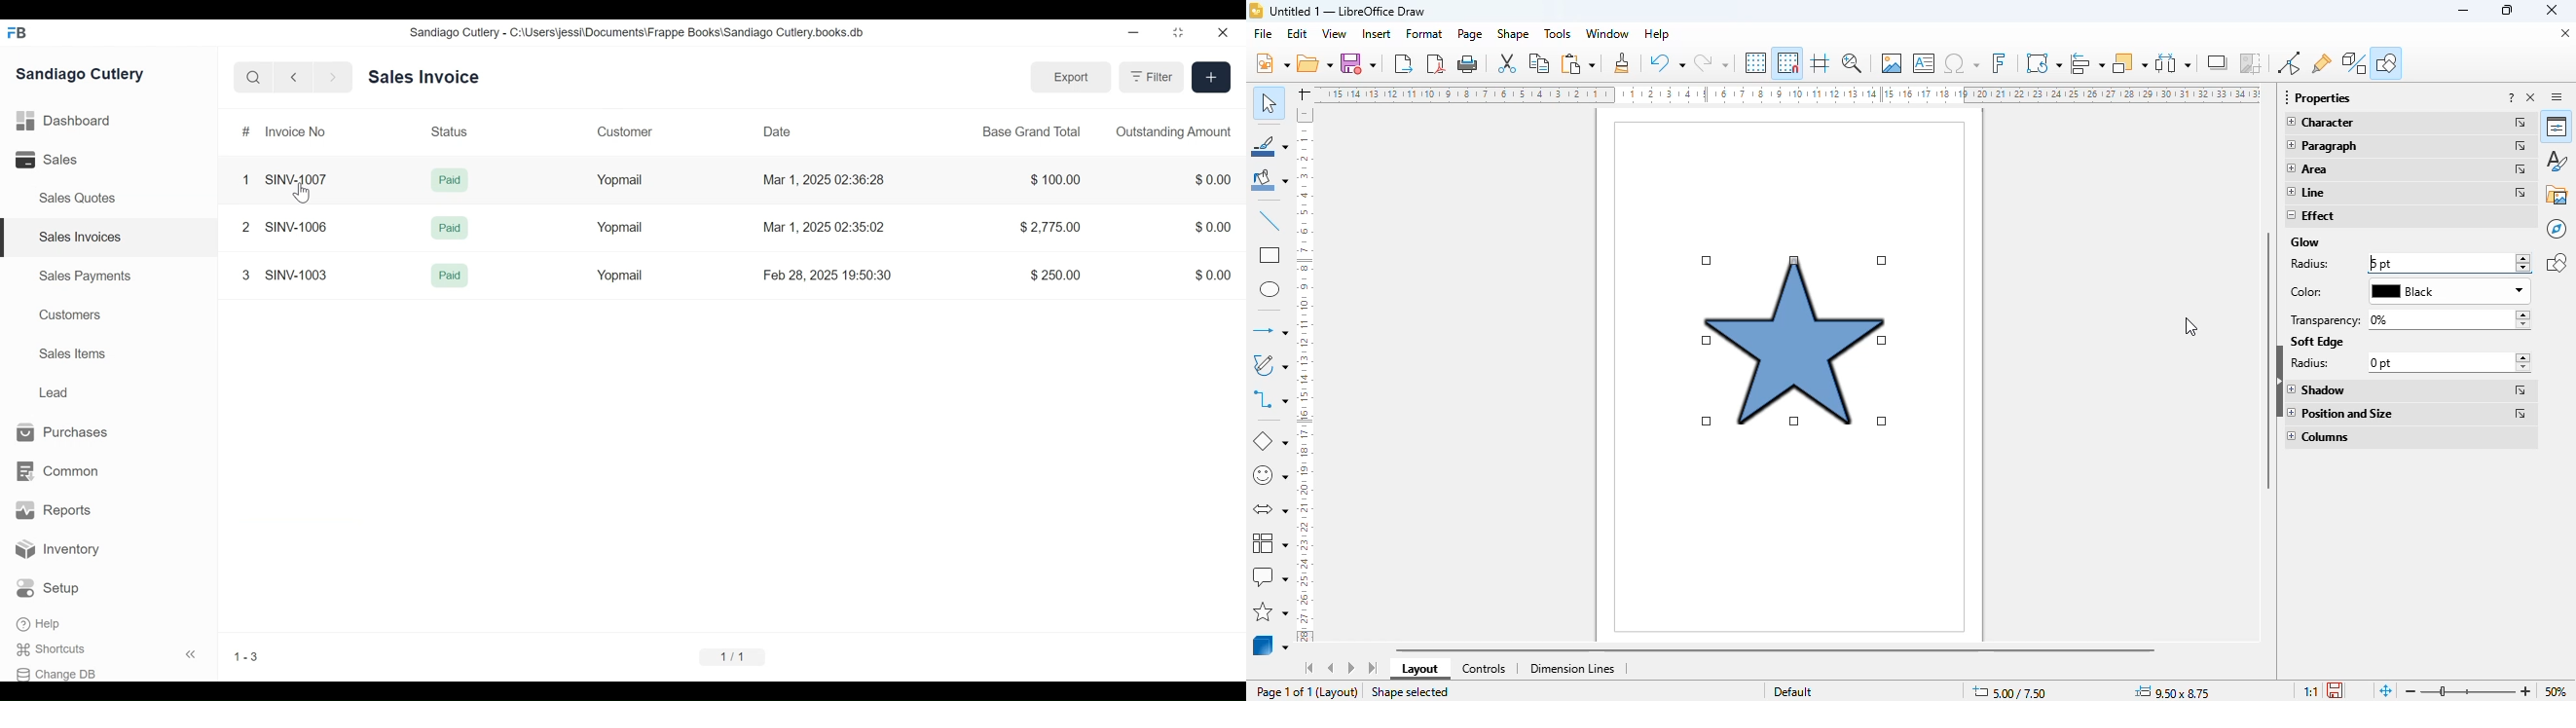  I want to click on Sales Items, so click(72, 353).